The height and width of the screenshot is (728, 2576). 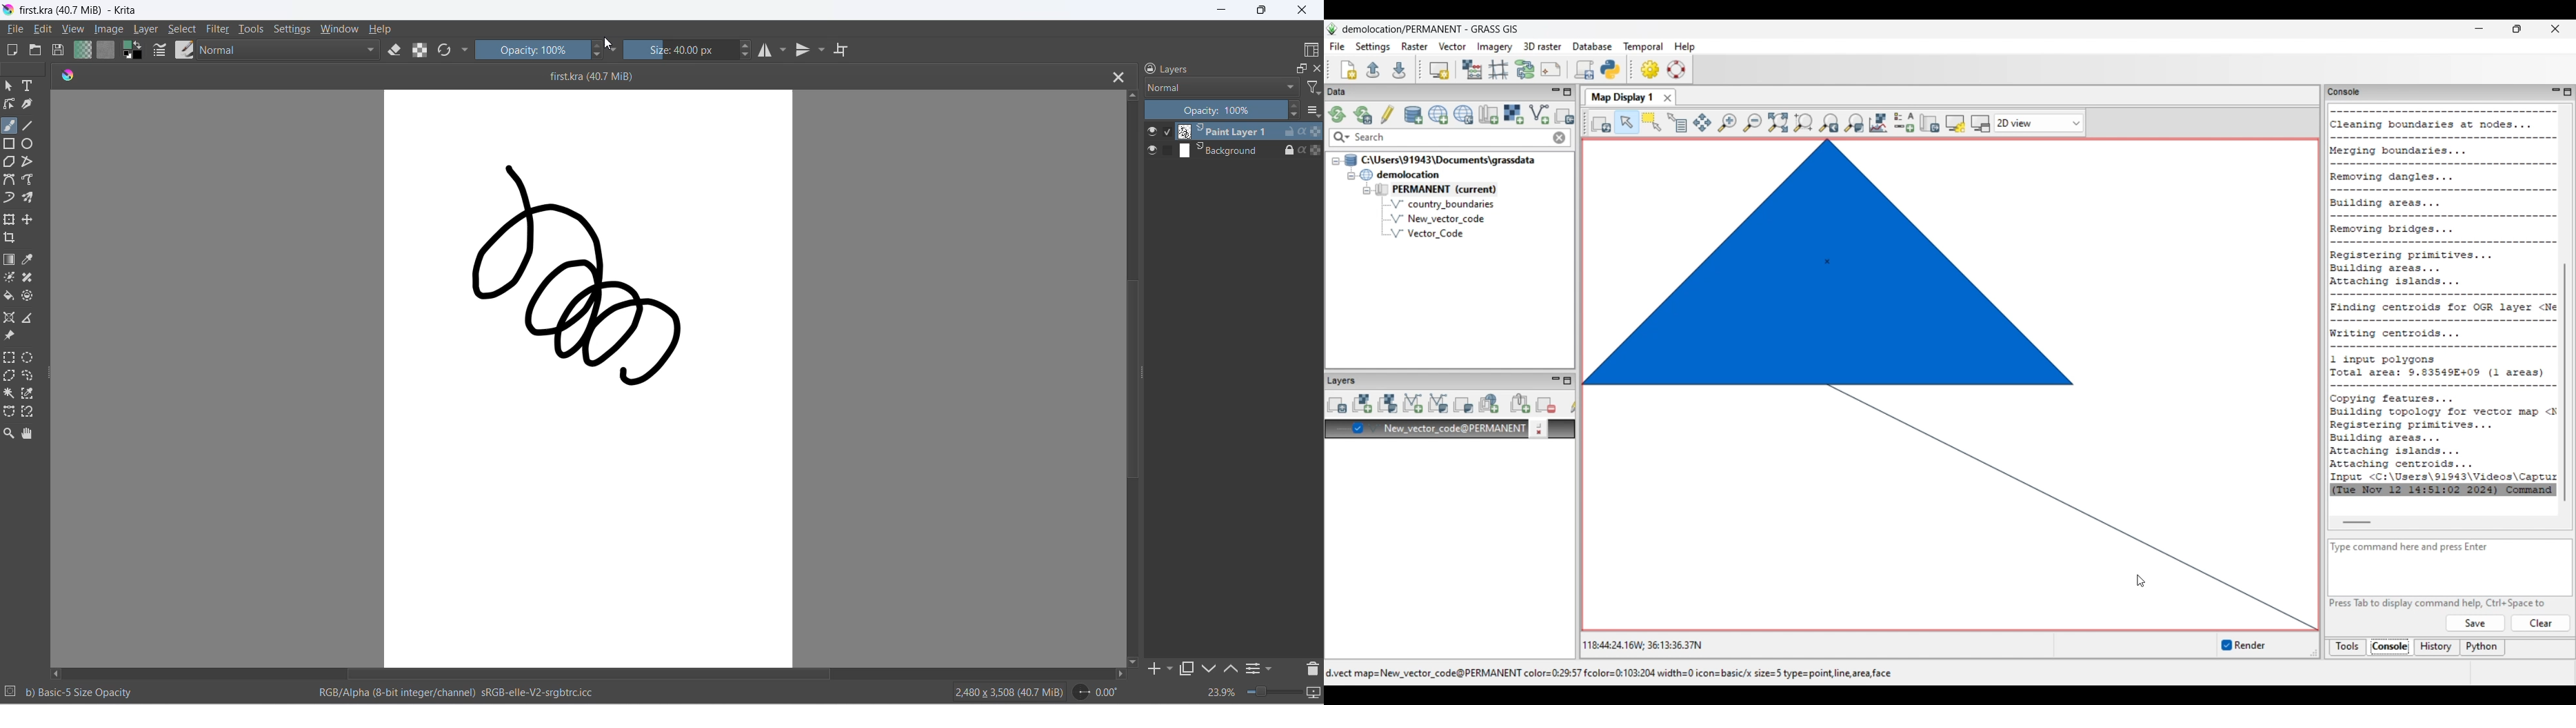 I want to click on text, so click(x=28, y=86).